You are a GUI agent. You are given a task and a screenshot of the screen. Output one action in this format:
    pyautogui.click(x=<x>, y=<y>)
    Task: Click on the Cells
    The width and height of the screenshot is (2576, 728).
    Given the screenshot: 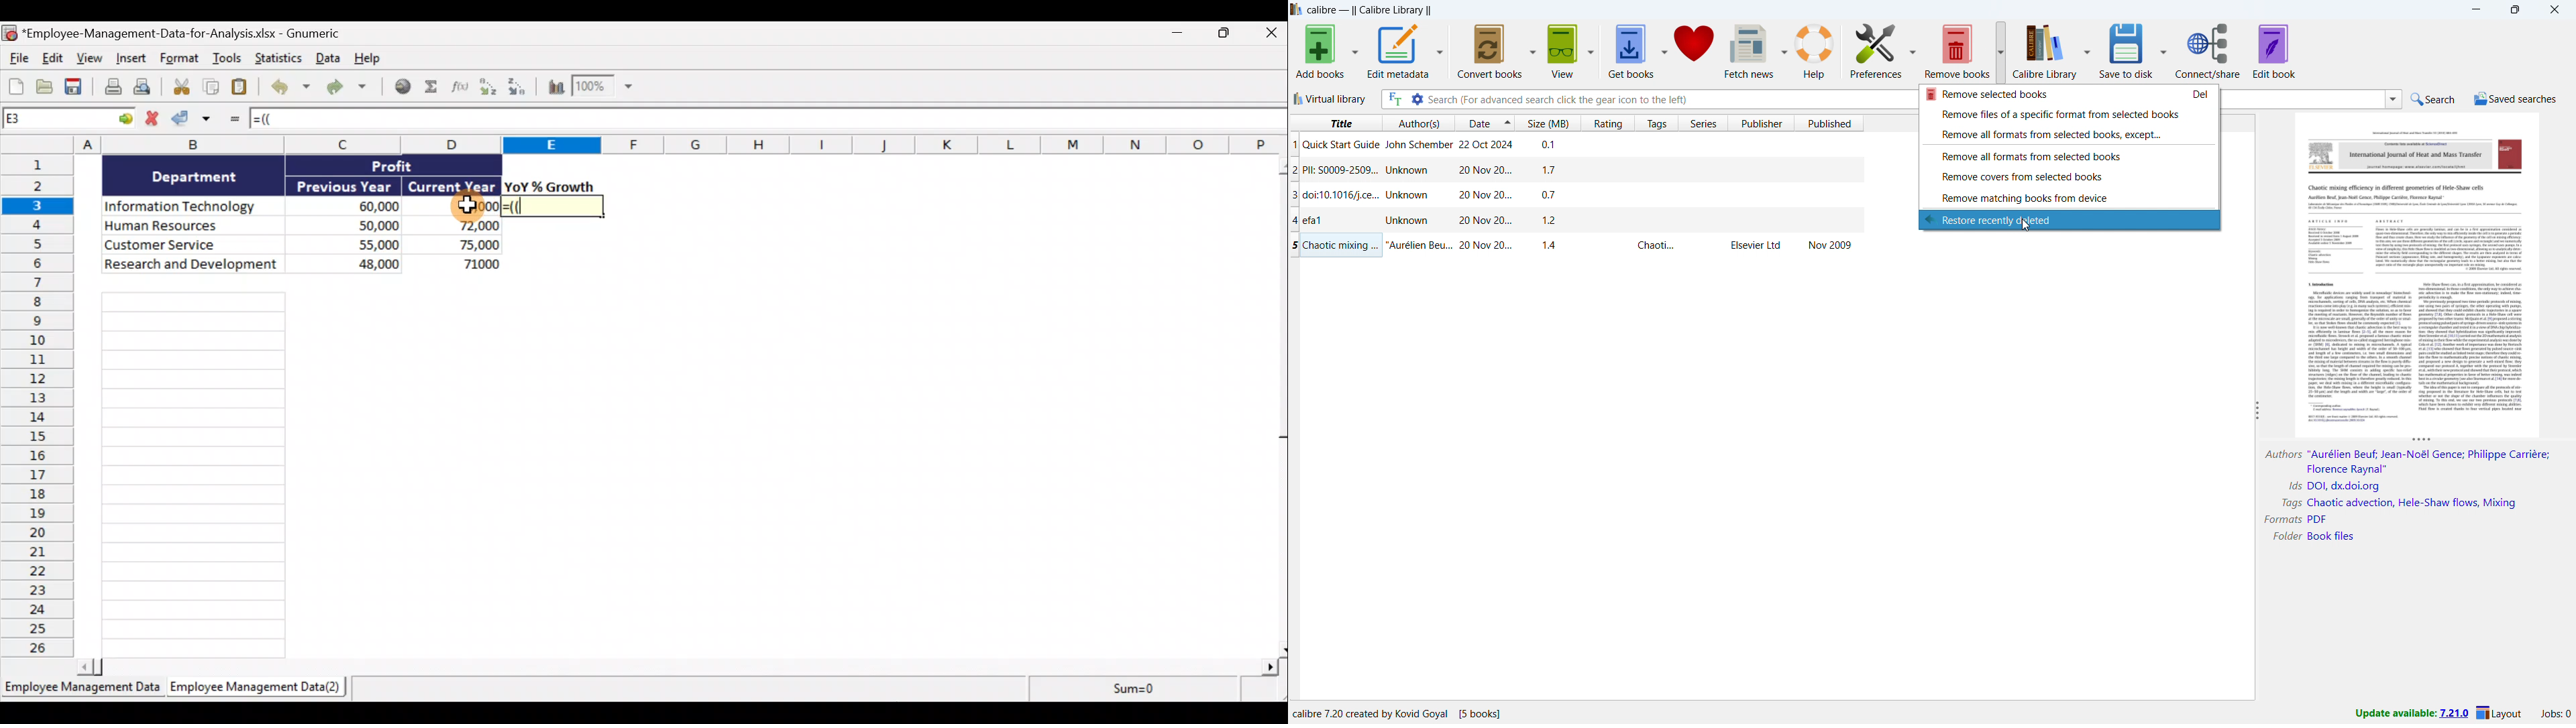 What is the action you would take?
    pyautogui.click(x=195, y=475)
    